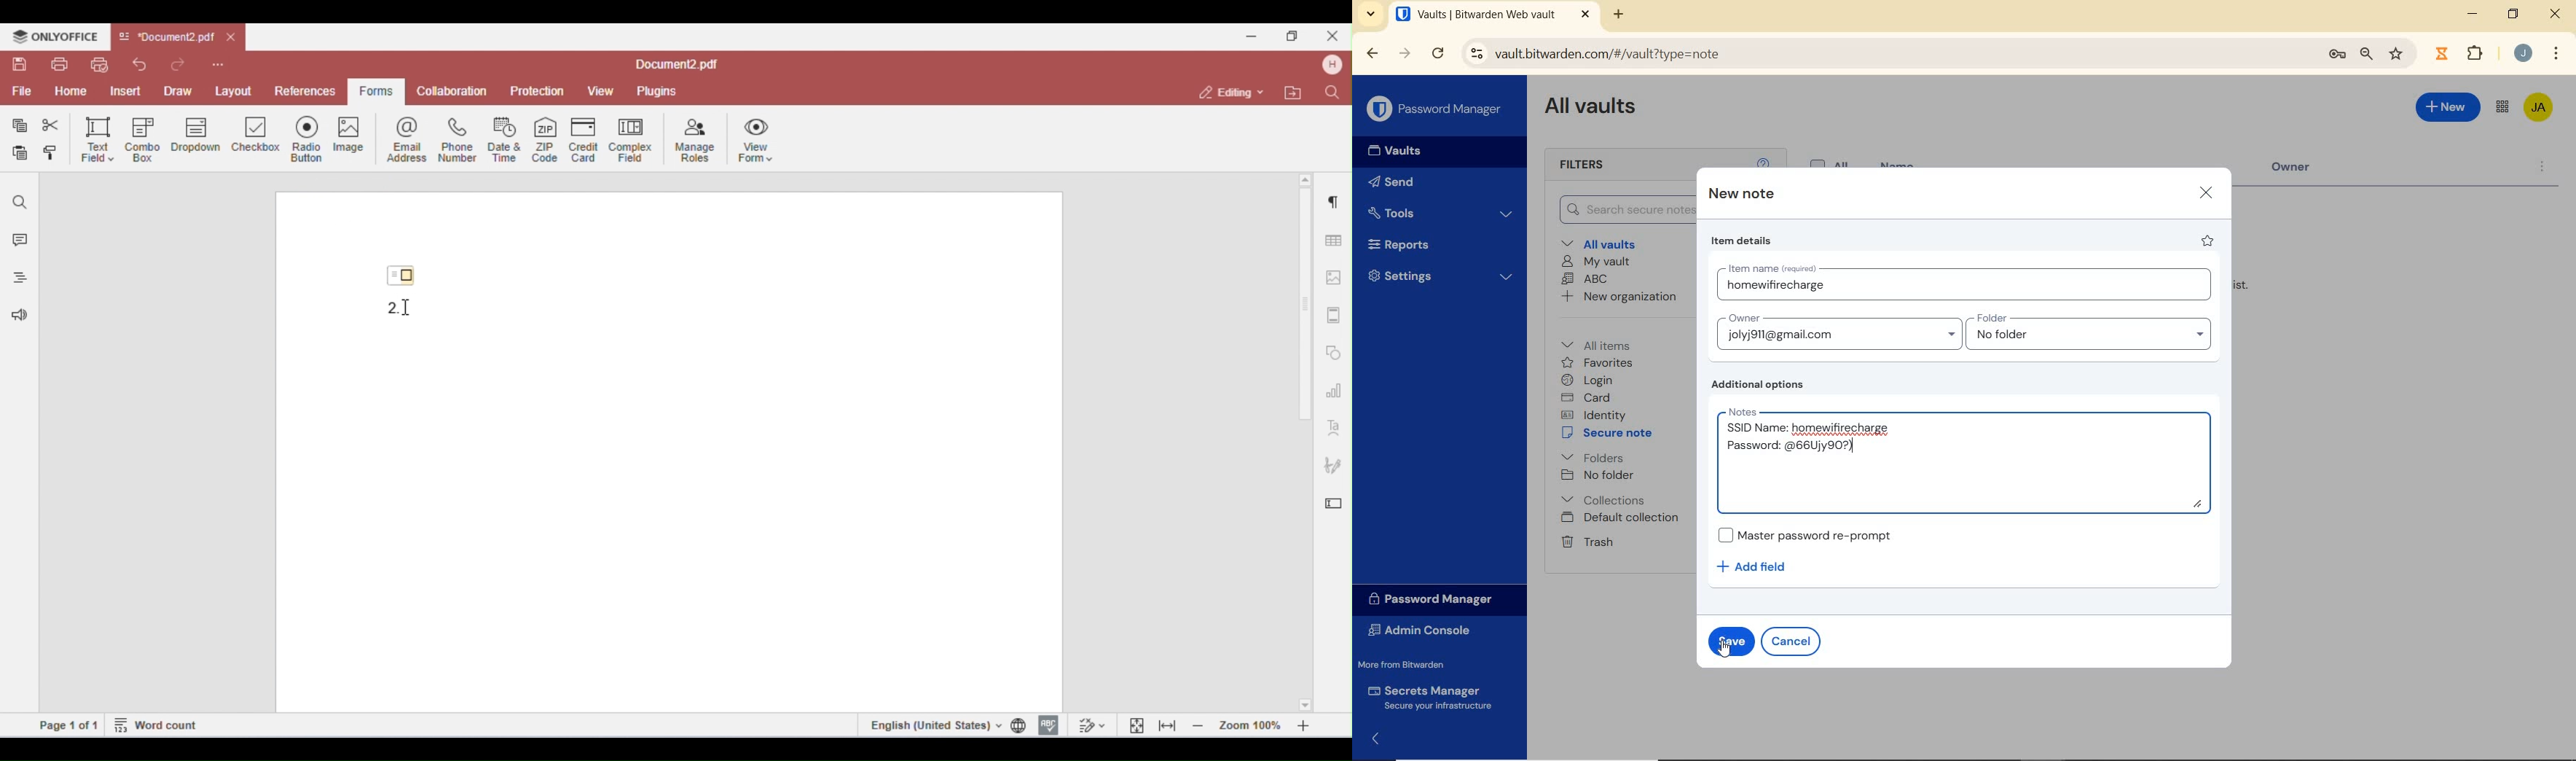 The width and height of the screenshot is (2576, 784). What do you see at coordinates (1884, 55) in the screenshot?
I see `address bar` at bounding box center [1884, 55].